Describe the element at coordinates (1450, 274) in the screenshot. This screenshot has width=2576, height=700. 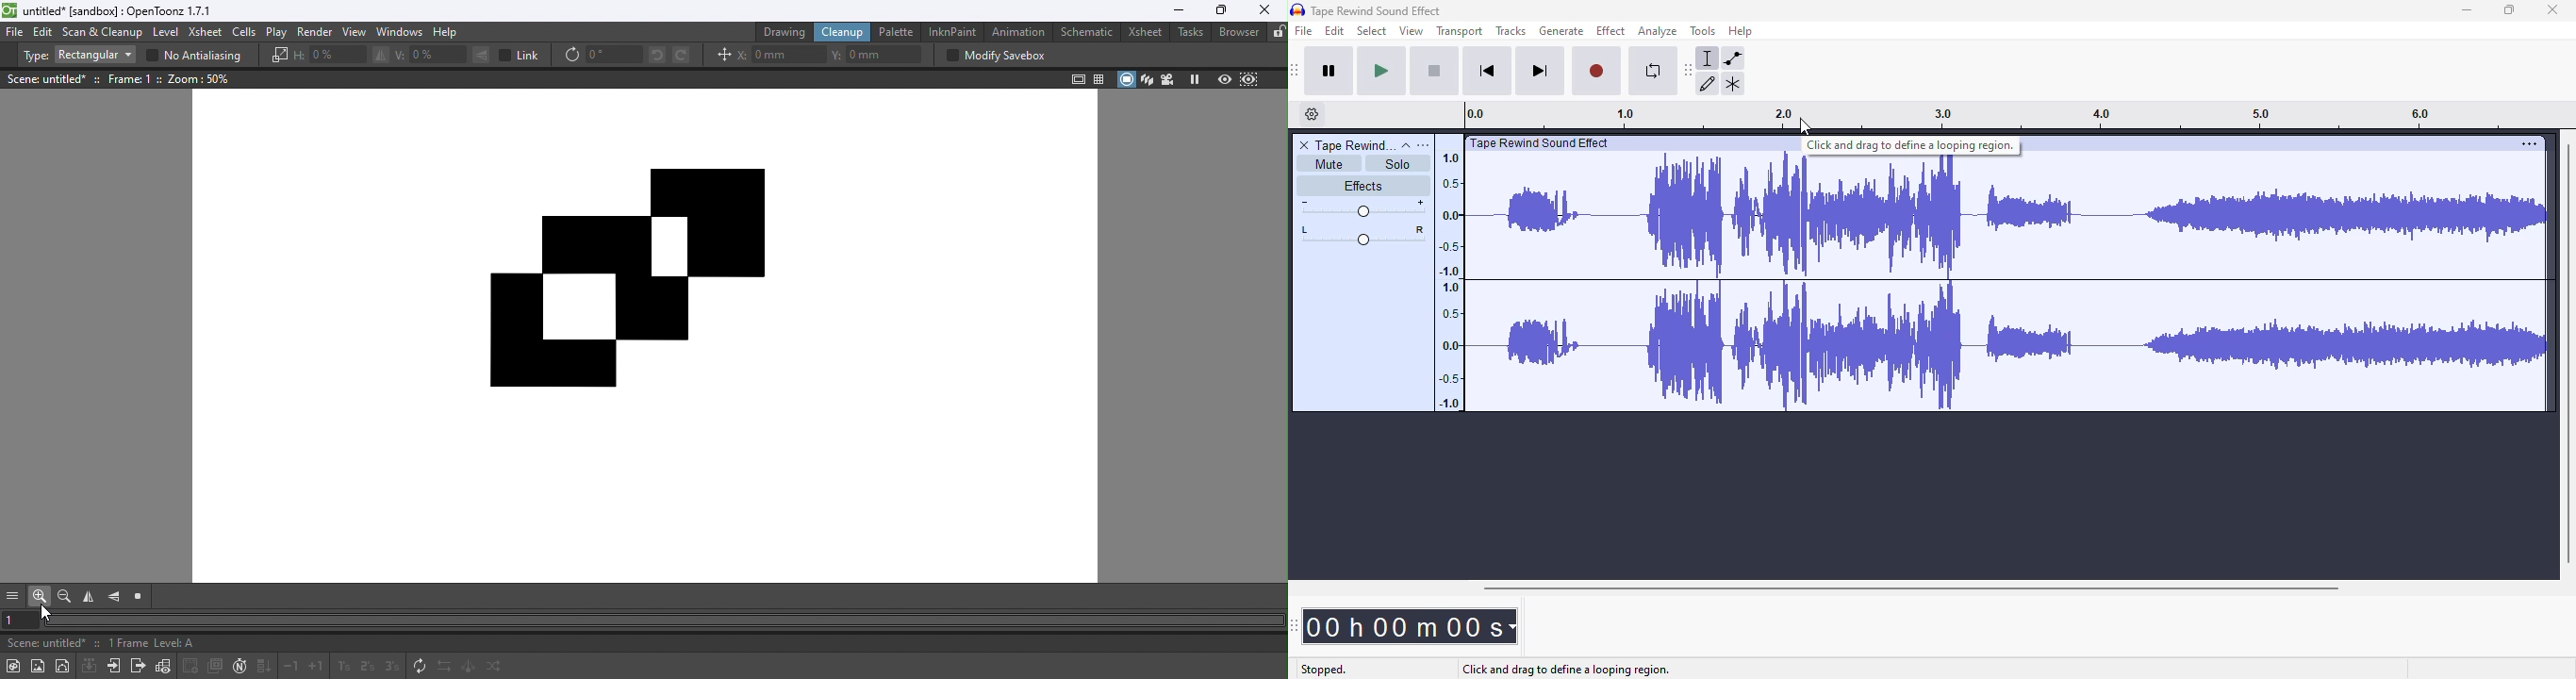
I see `1.0 0.5 0.0 -0.5 -1.0 1.0 0.5 0.0 -0.5 -1.0` at that location.